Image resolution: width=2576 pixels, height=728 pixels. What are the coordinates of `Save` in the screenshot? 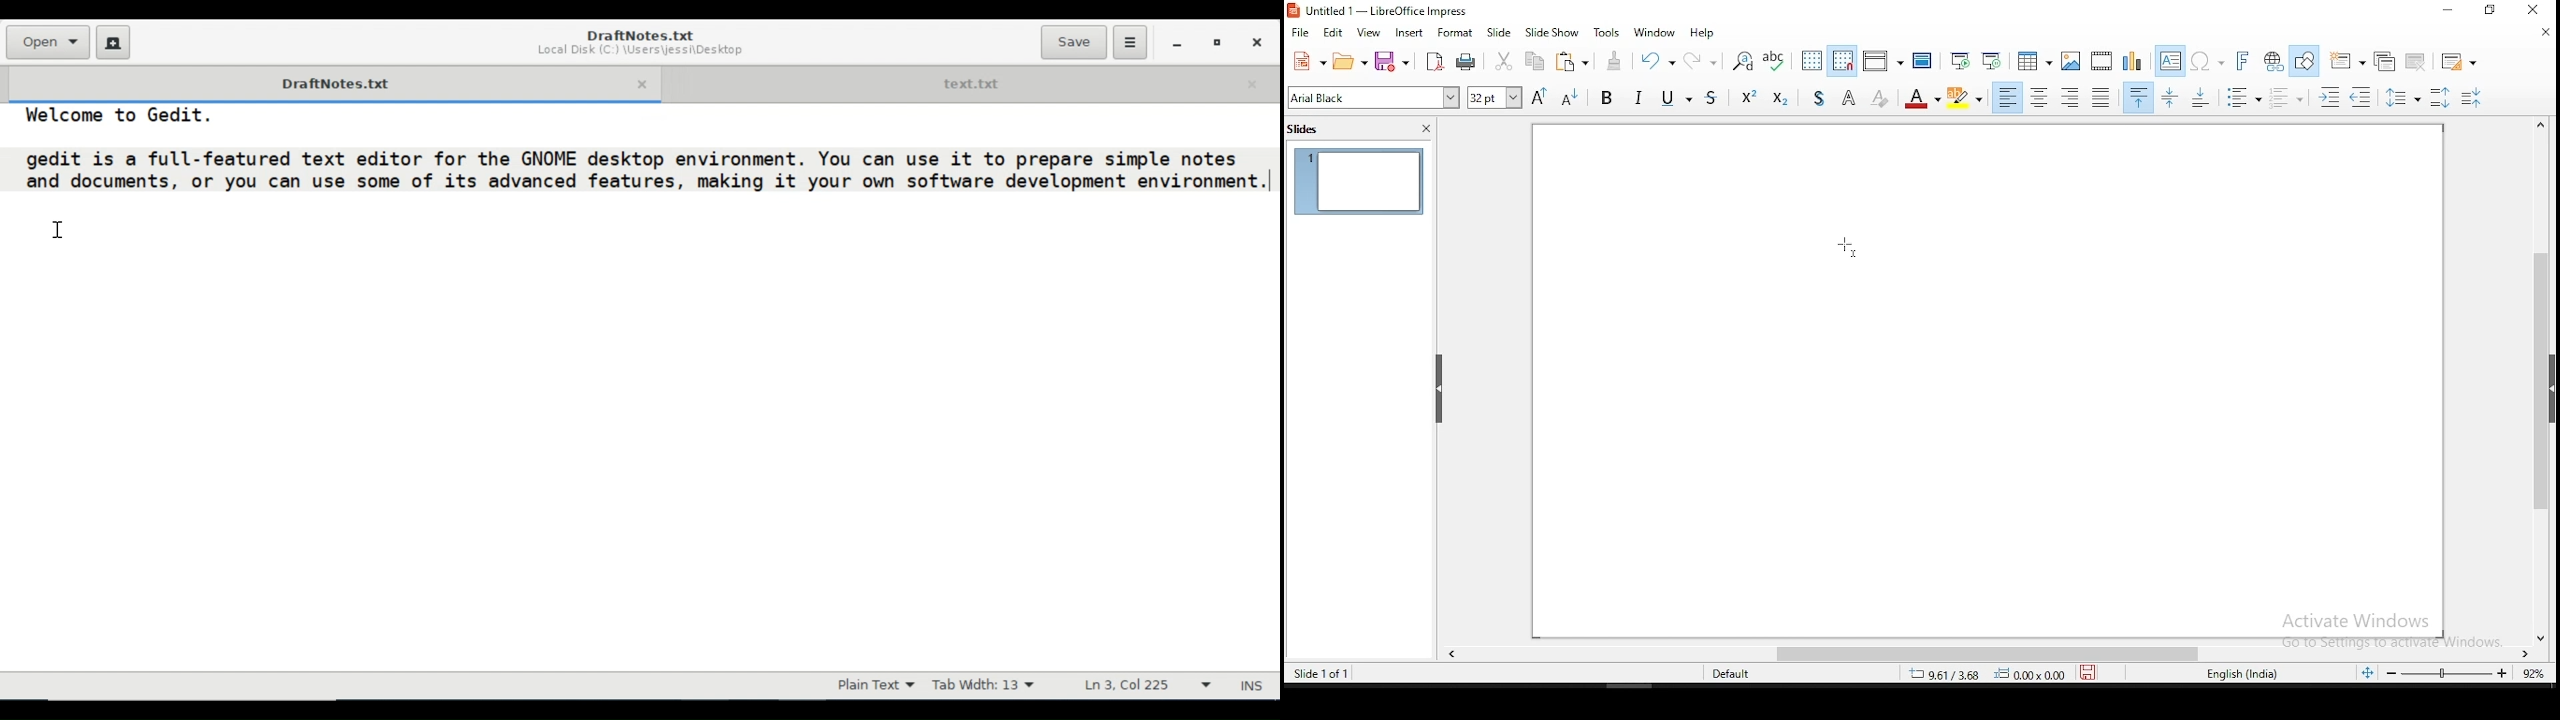 It's located at (1073, 42).